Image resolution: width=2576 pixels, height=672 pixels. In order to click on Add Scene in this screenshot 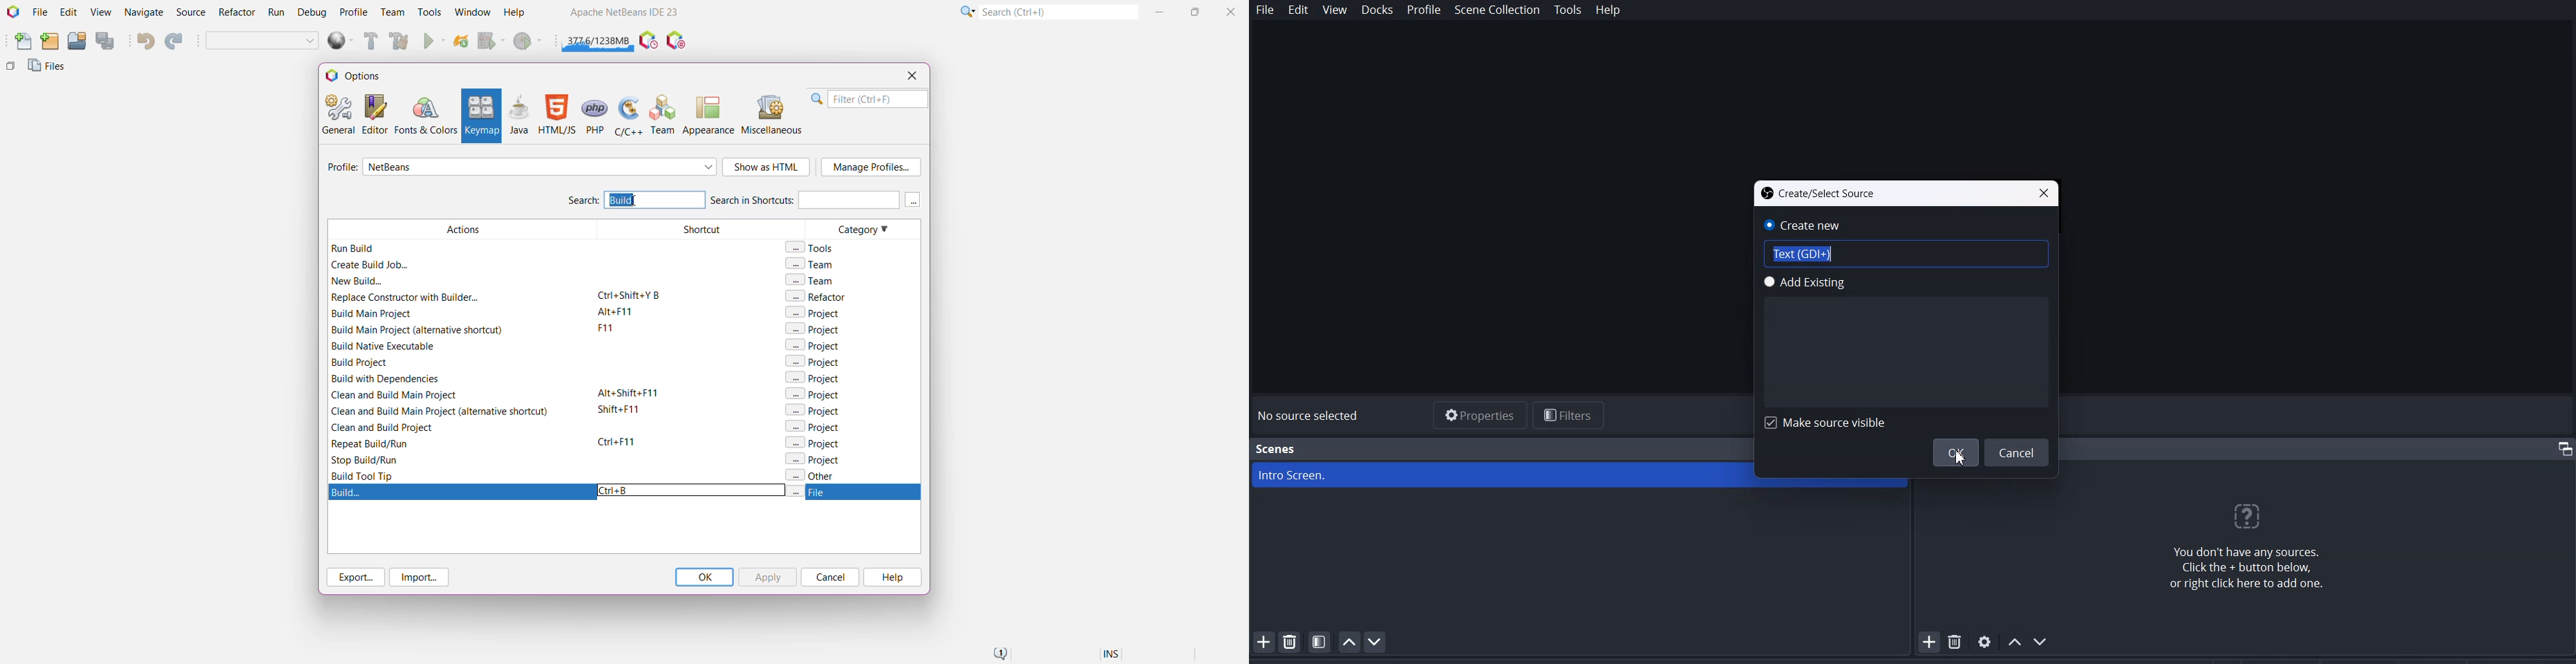, I will do `click(1261, 641)`.